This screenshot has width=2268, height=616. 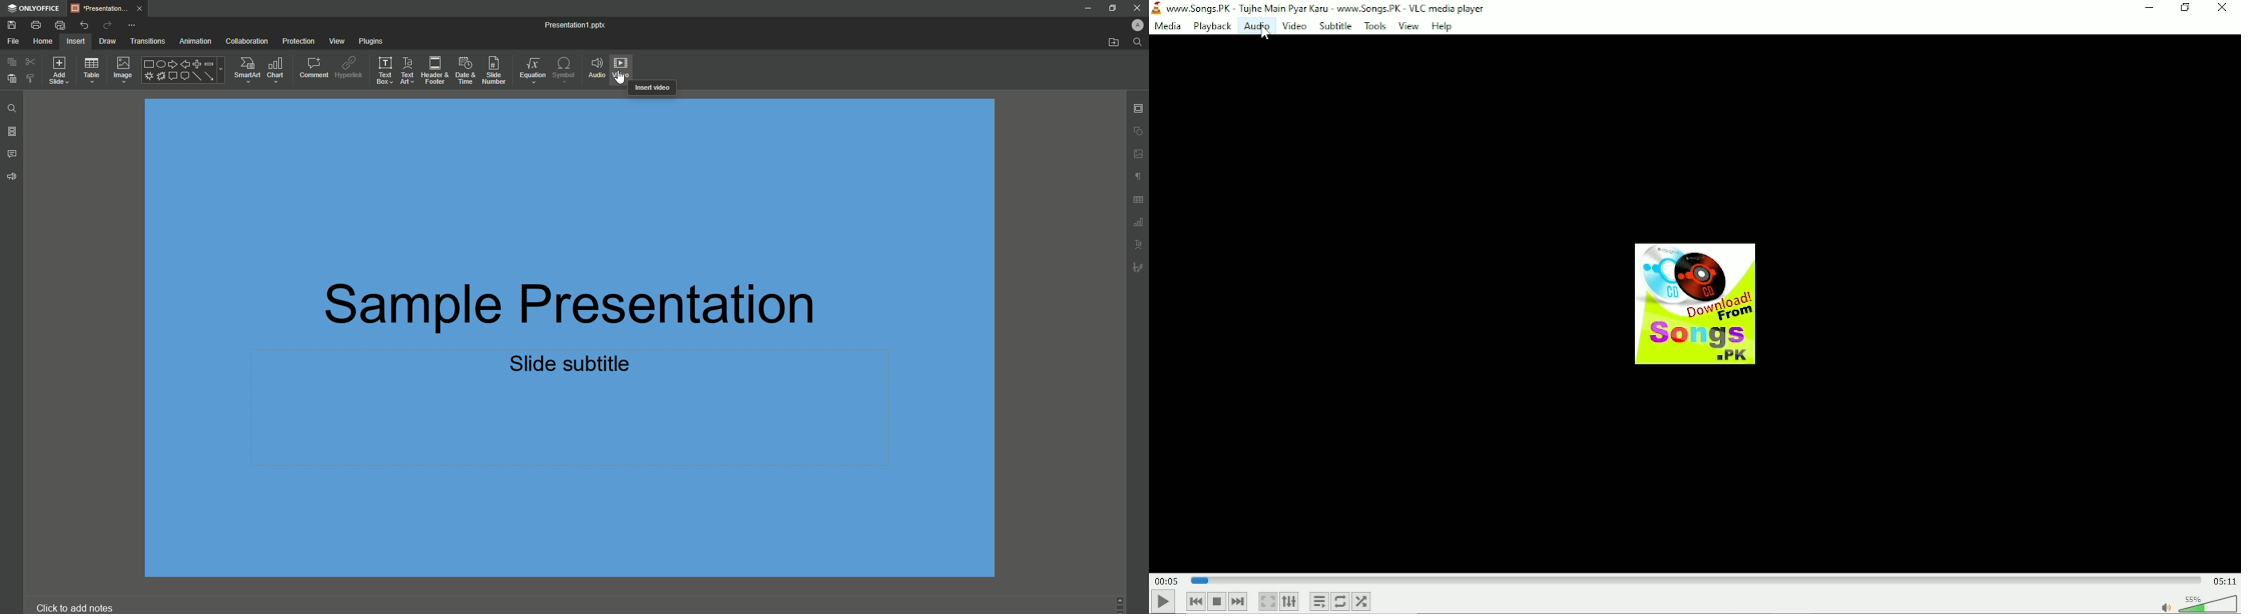 What do you see at coordinates (493, 69) in the screenshot?
I see `Slide Number` at bounding box center [493, 69].